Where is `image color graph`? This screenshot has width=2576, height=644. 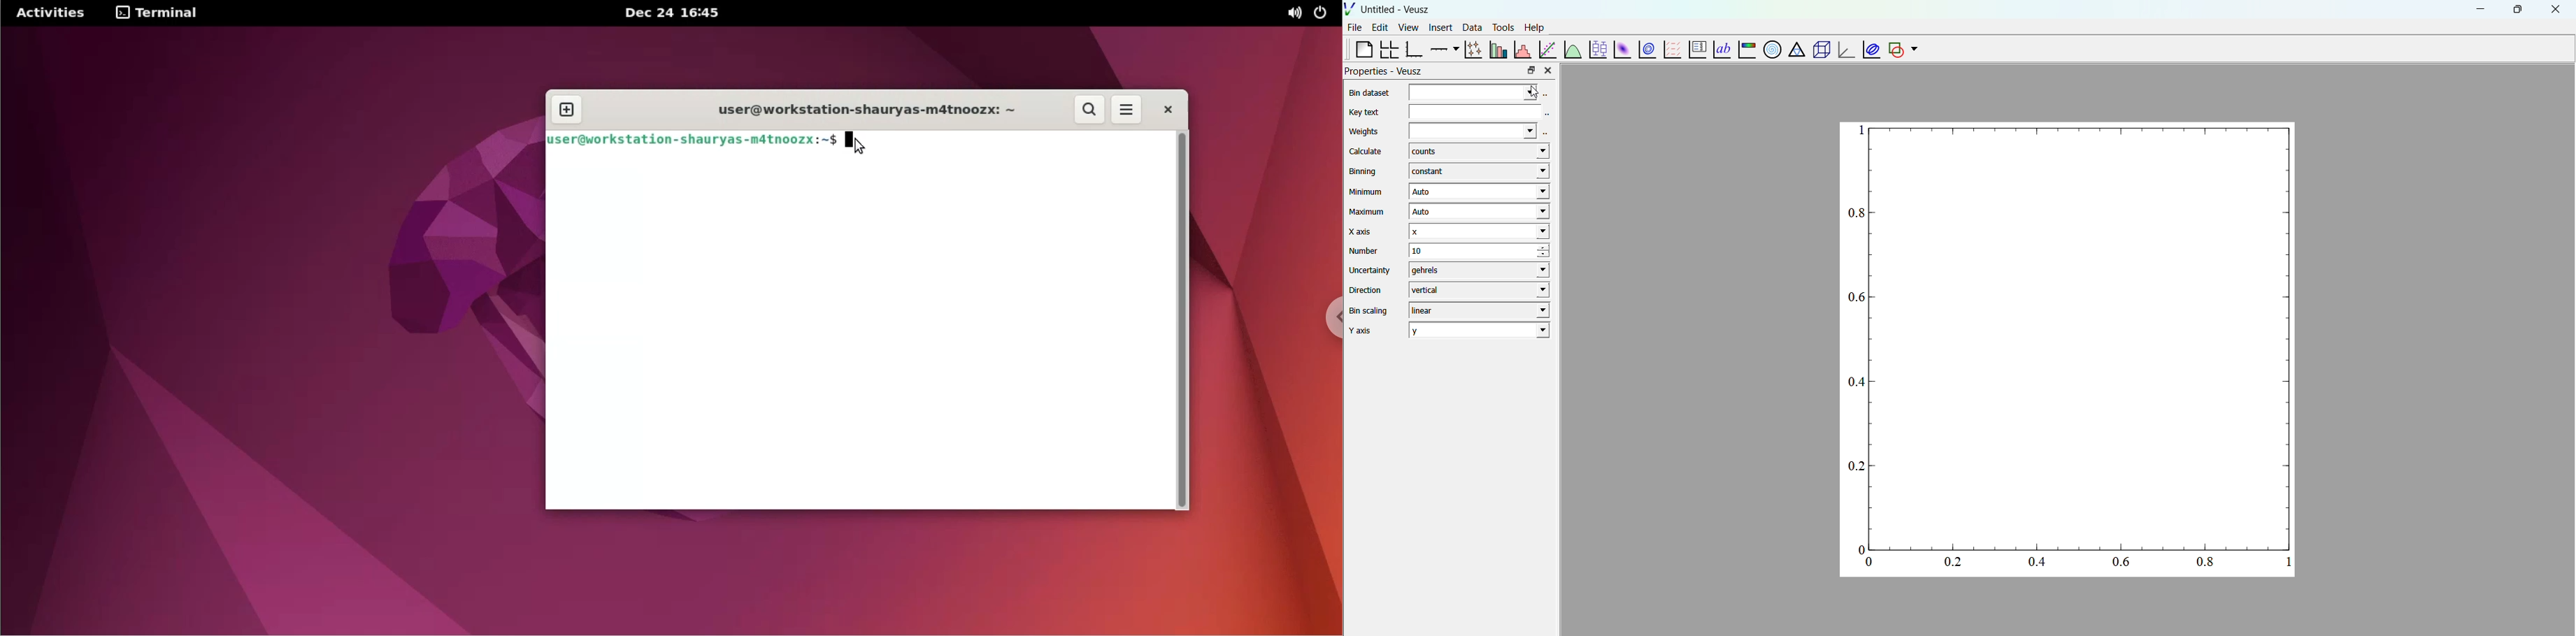 image color graph is located at coordinates (1746, 51).